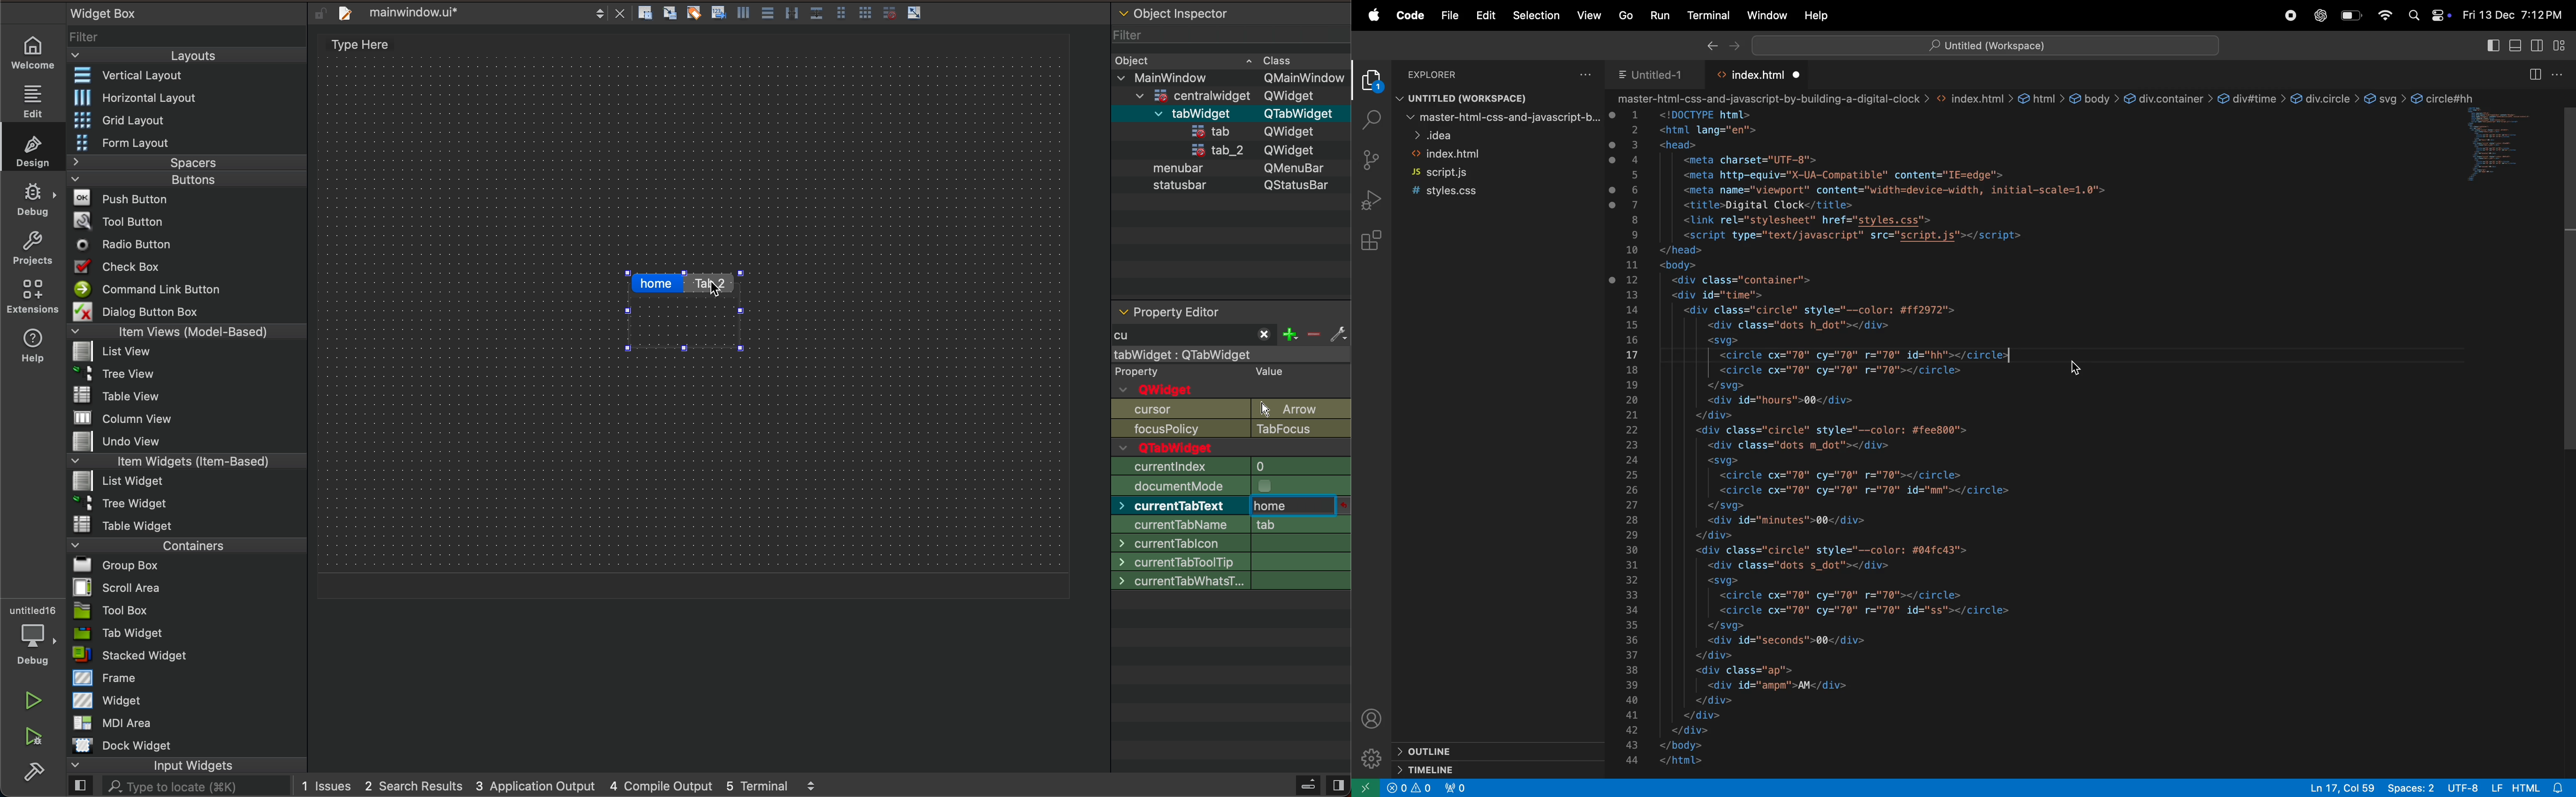 The height and width of the screenshot is (812, 2576). Describe the element at coordinates (40, 737) in the screenshot. I see `run and debuh` at that location.